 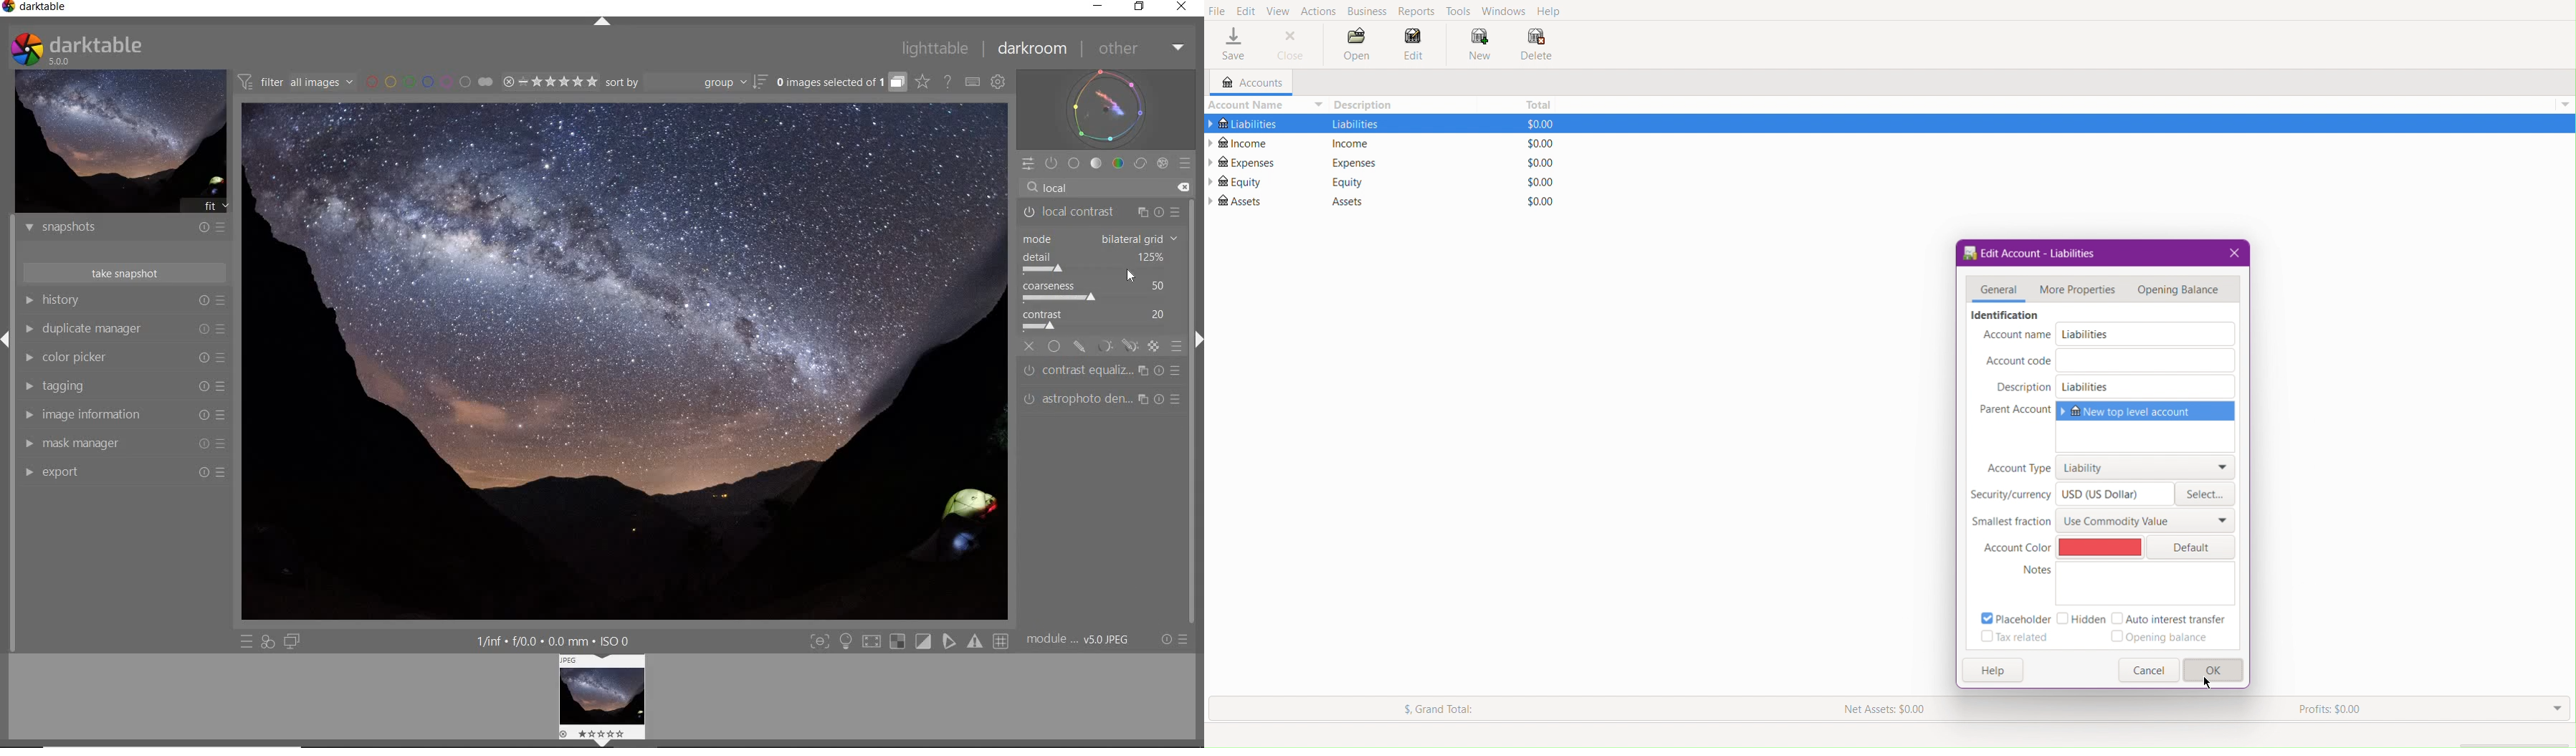 What do you see at coordinates (1235, 182) in the screenshot?
I see `Equity` at bounding box center [1235, 182].